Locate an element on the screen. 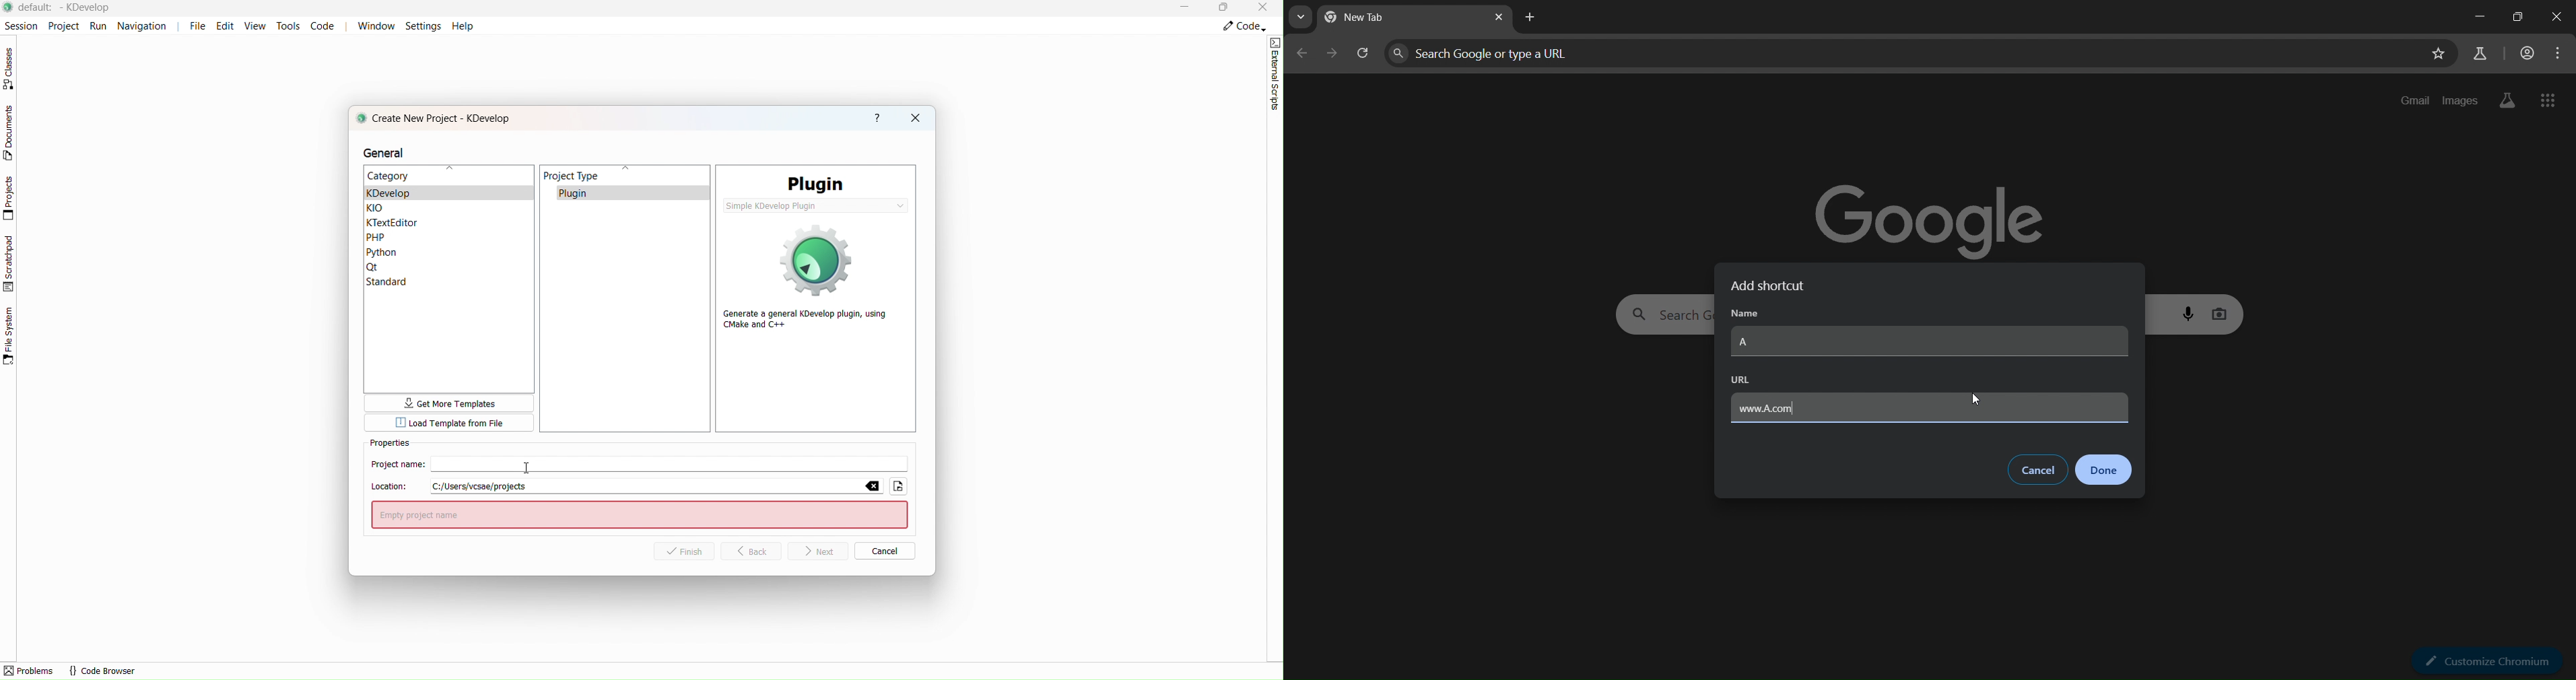 This screenshot has width=2576, height=700. View is located at coordinates (258, 27).